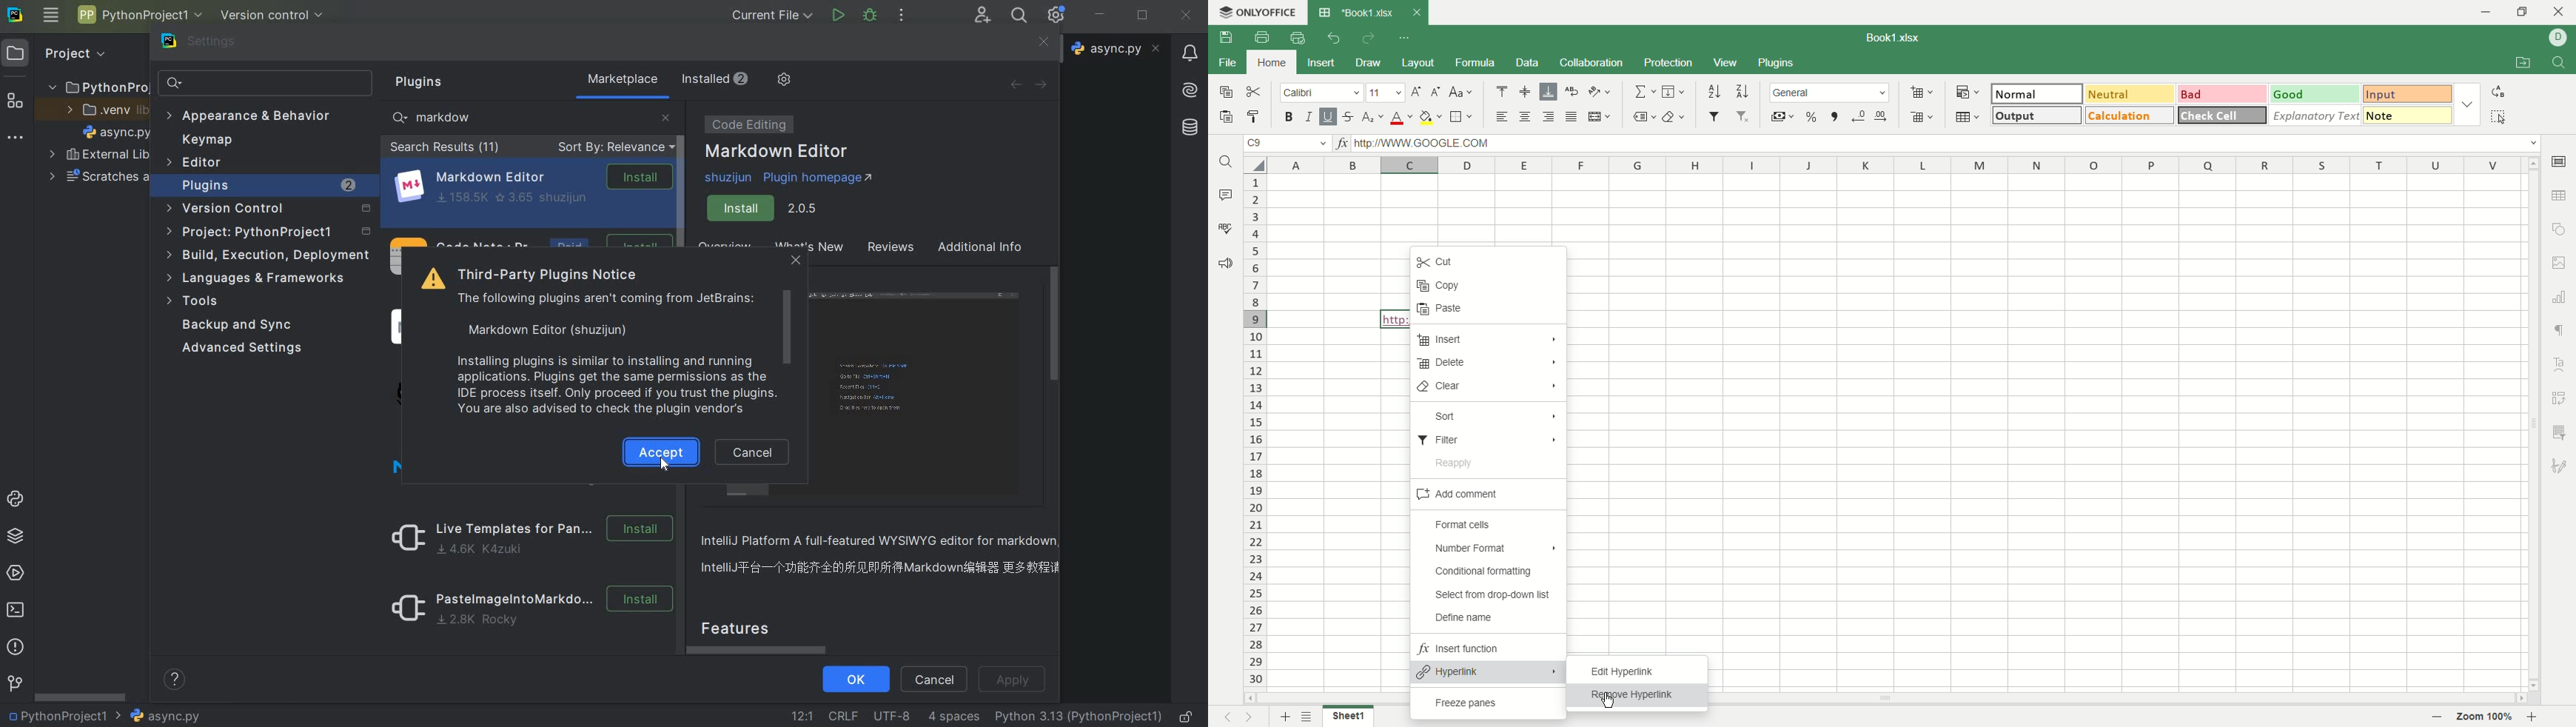  What do you see at coordinates (1490, 545) in the screenshot?
I see `number format ` at bounding box center [1490, 545].